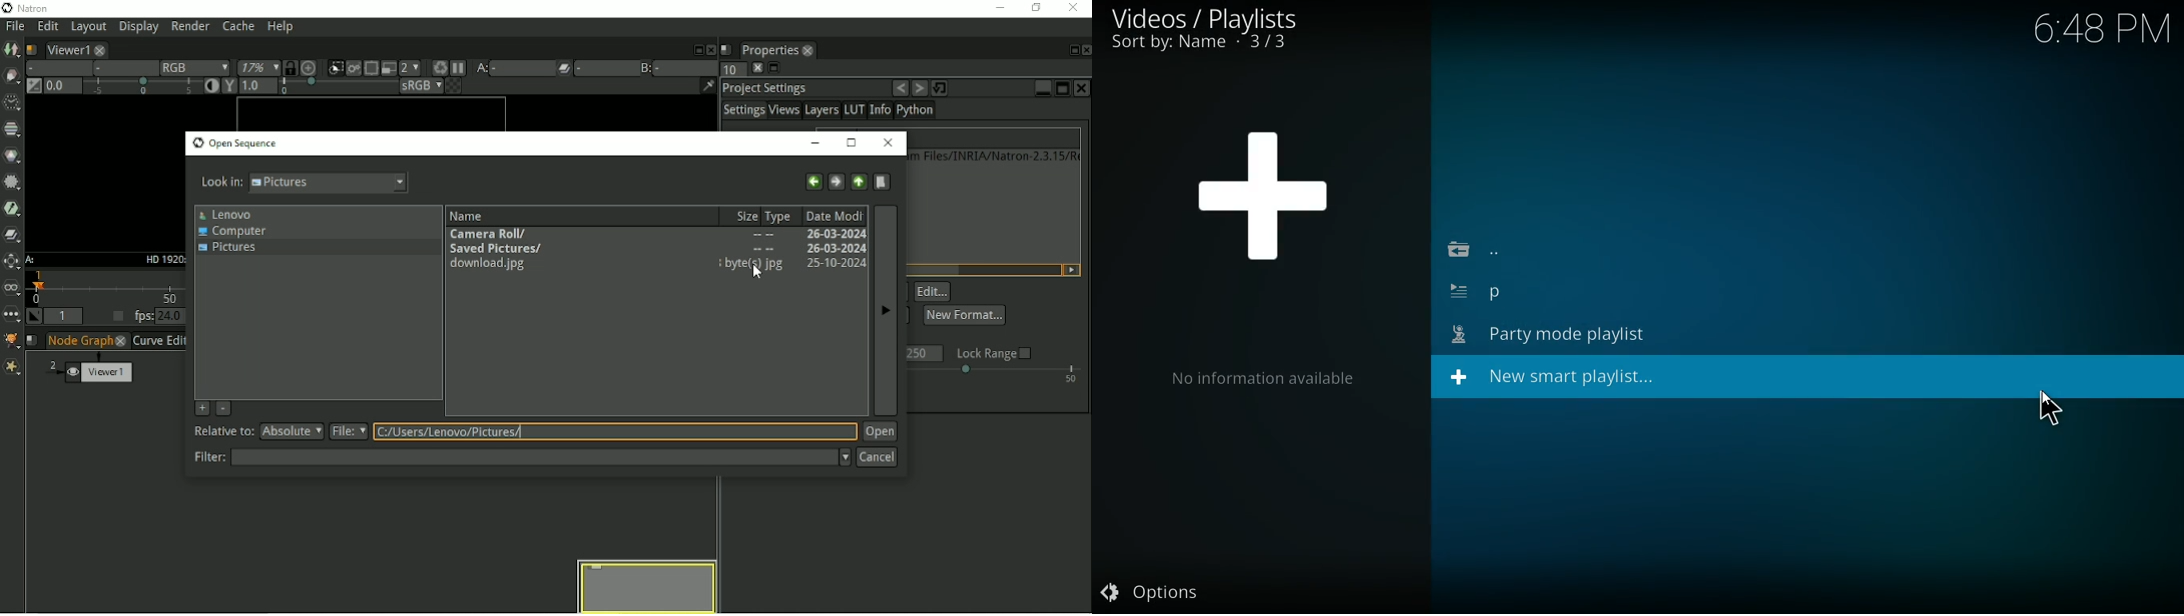  I want to click on File, so click(594, 432).